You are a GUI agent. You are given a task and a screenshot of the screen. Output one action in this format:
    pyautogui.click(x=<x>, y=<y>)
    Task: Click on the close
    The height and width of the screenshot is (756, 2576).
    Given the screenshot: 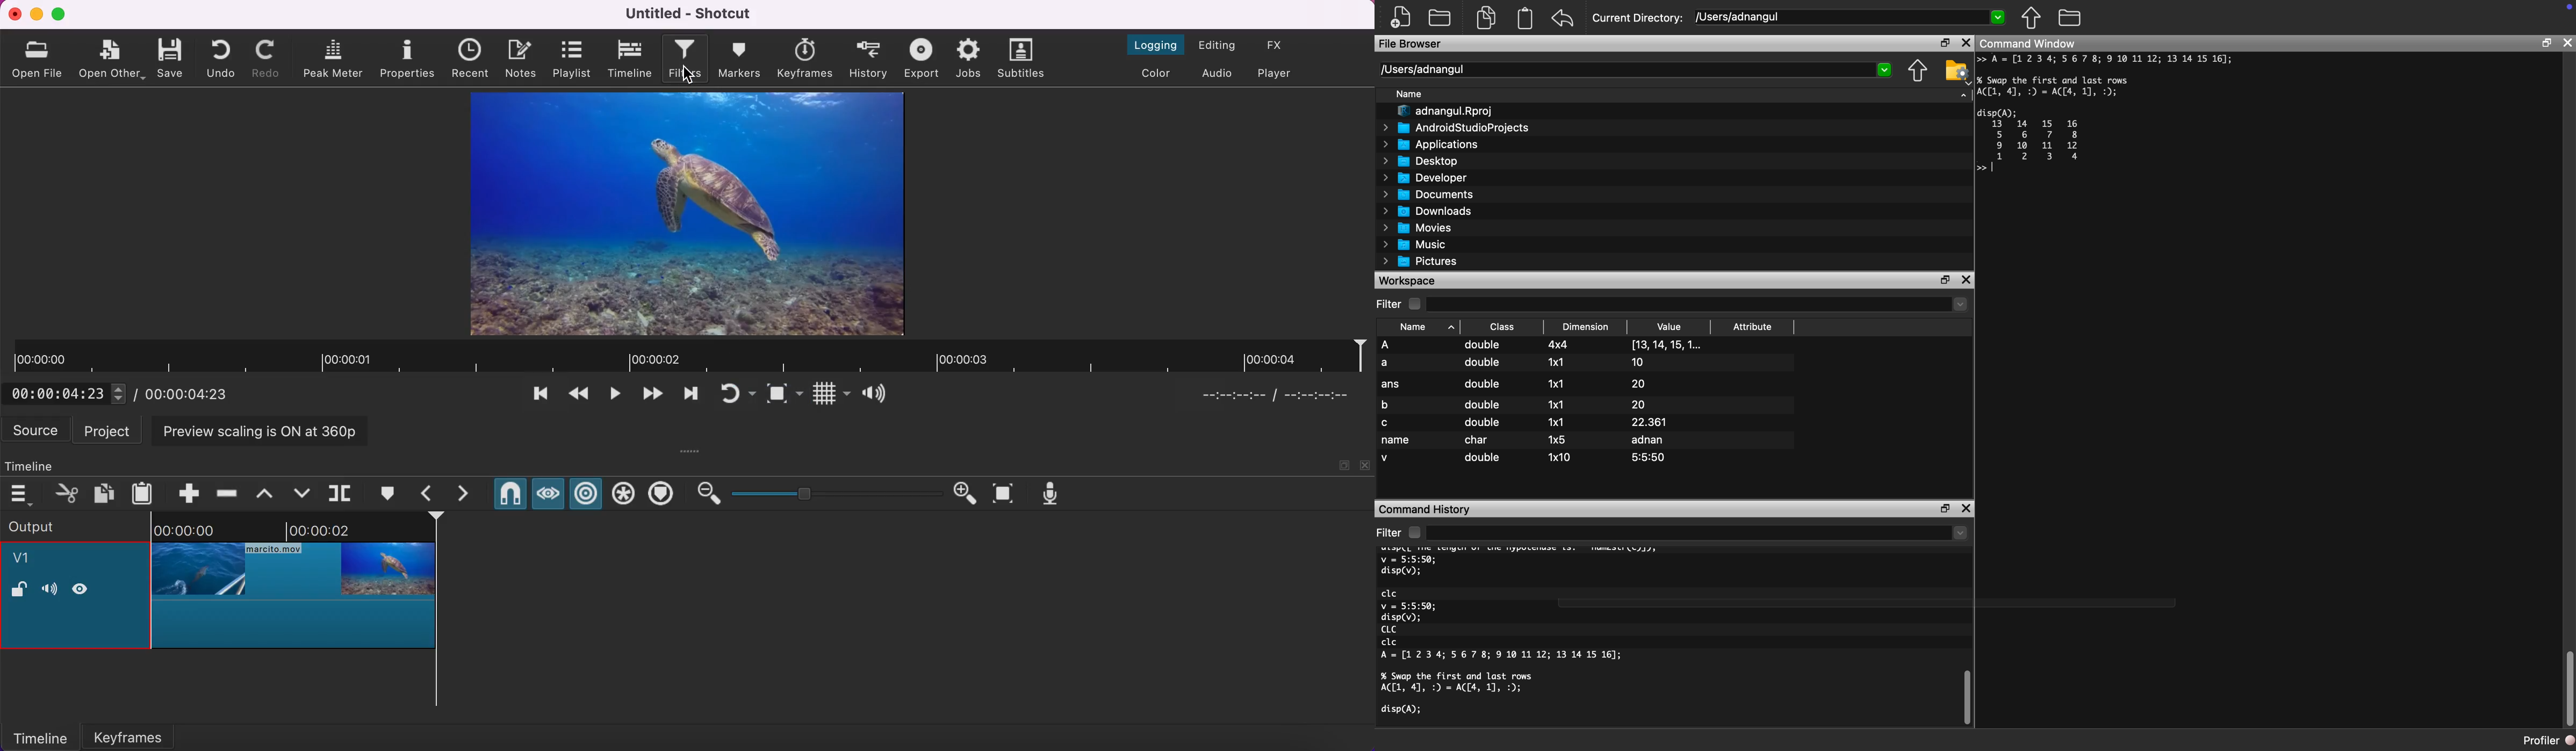 What is the action you would take?
    pyautogui.click(x=16, y=13)
    